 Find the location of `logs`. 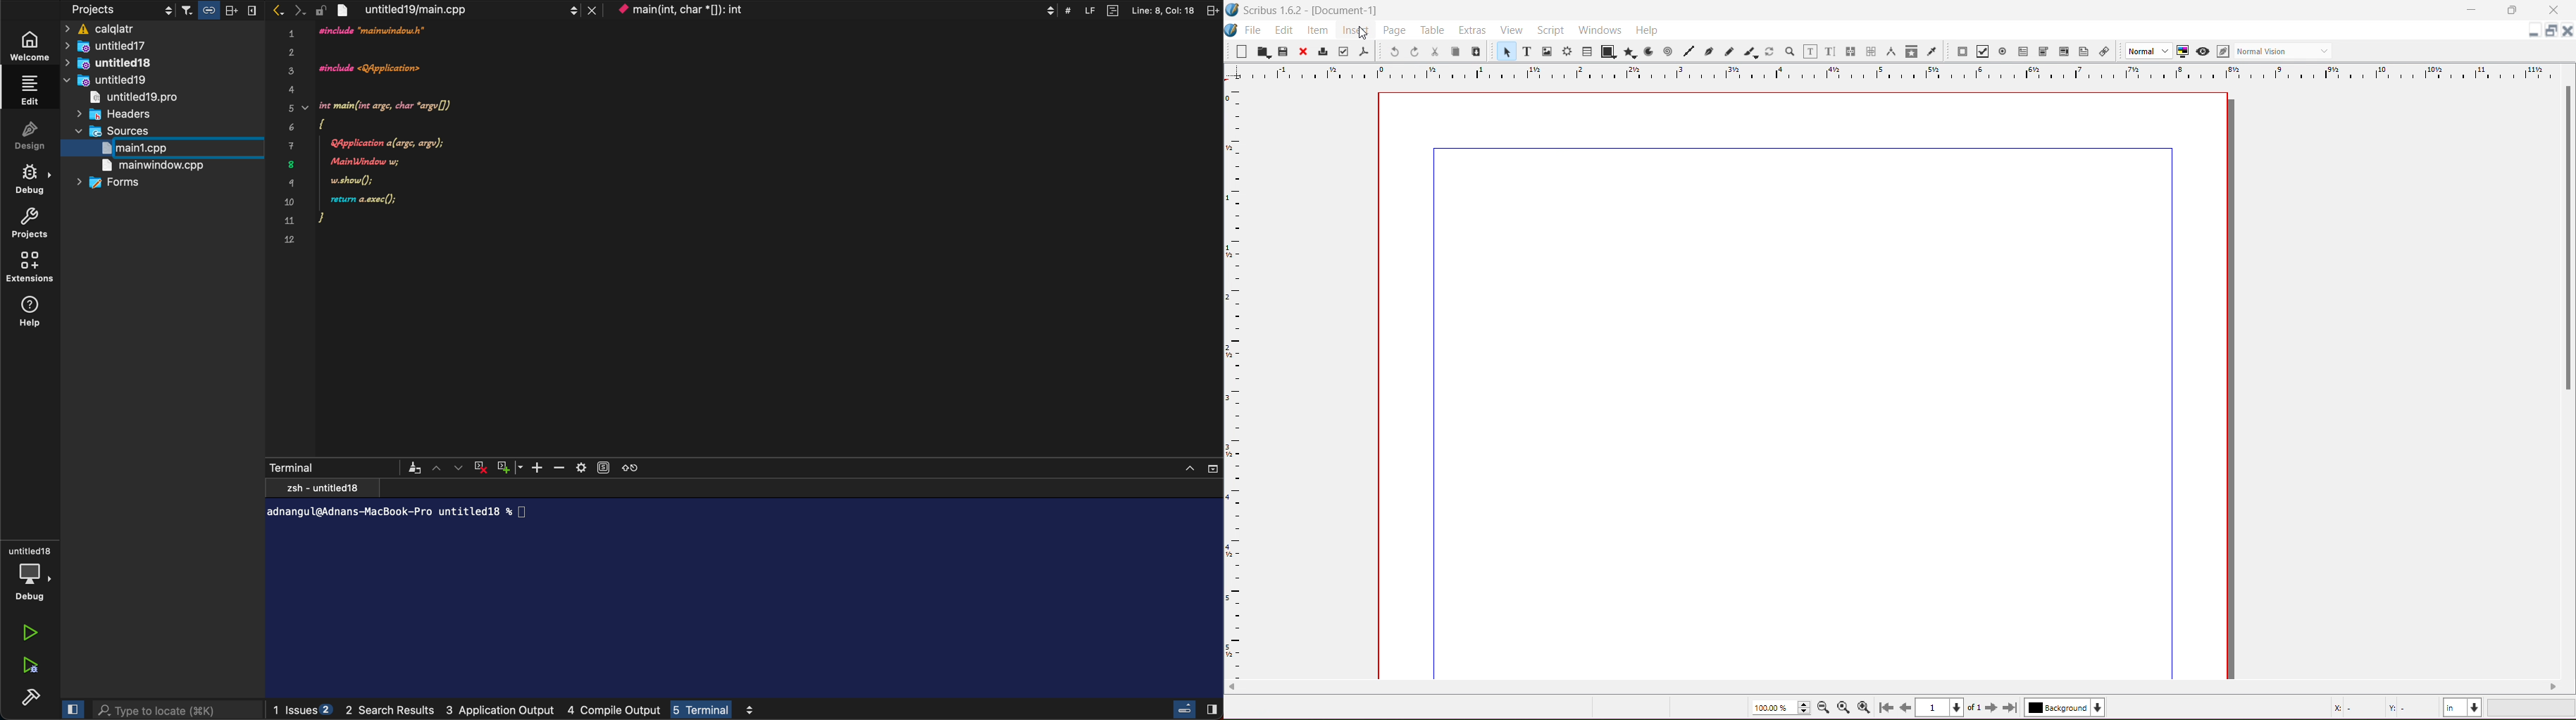

logs is located at coordinates (523, 711).